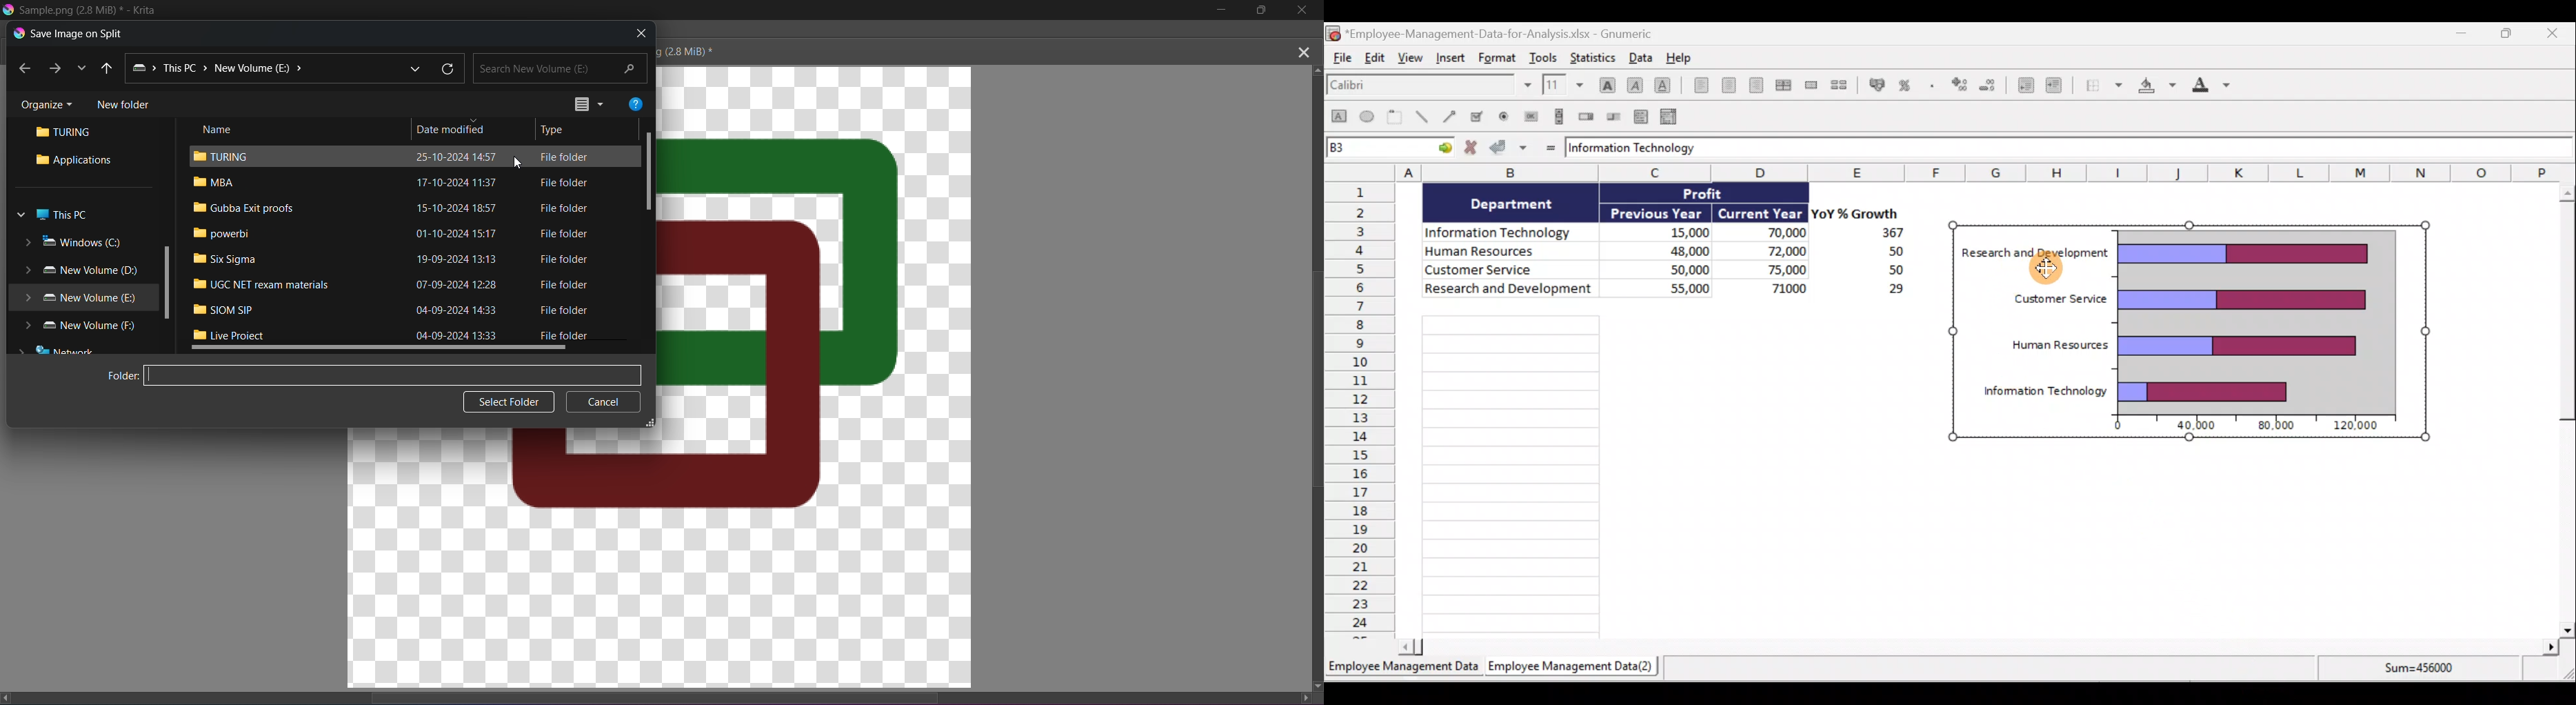 This screenshot has width=2576, height=728. What do you see at coordinates (1671, 250) in the screenshot?
I see `48,000` at bounding box center [1671, 250].